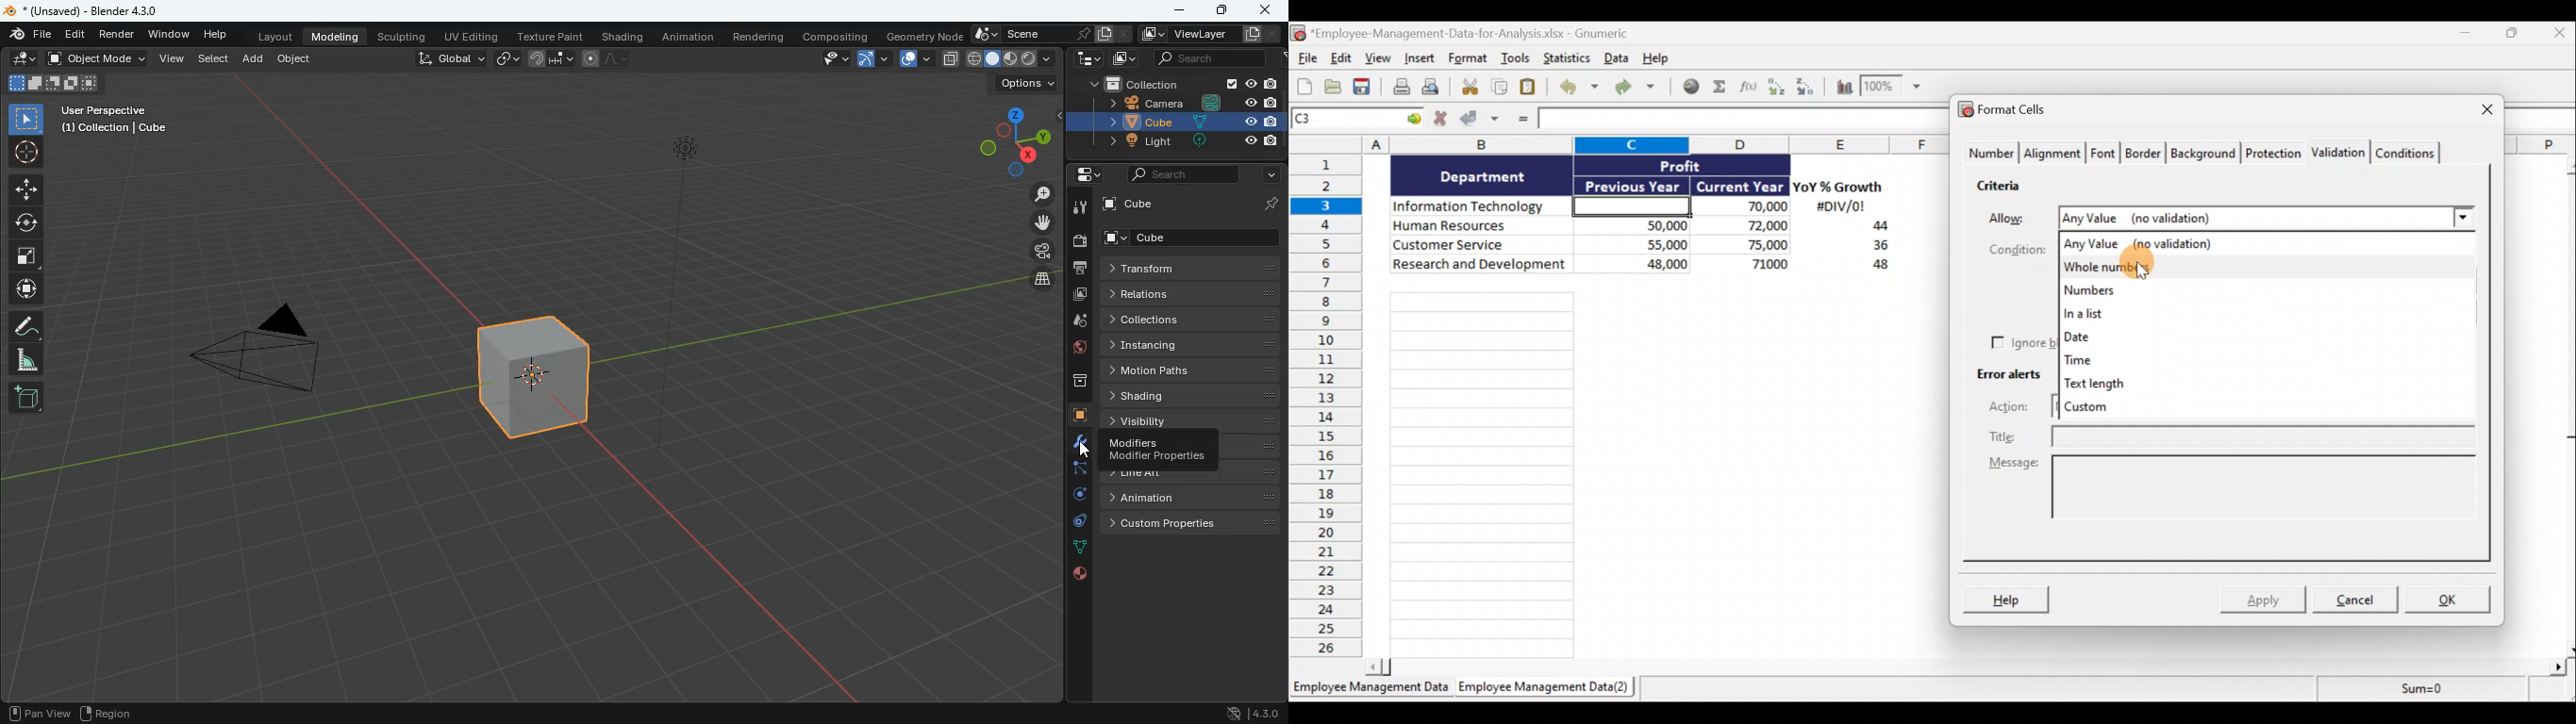 Image resolution: width=2576 pixels, height=728 pixels. Describe the element at coordinates (2016, 219) in the screenshot. I see `Allow` at that location.